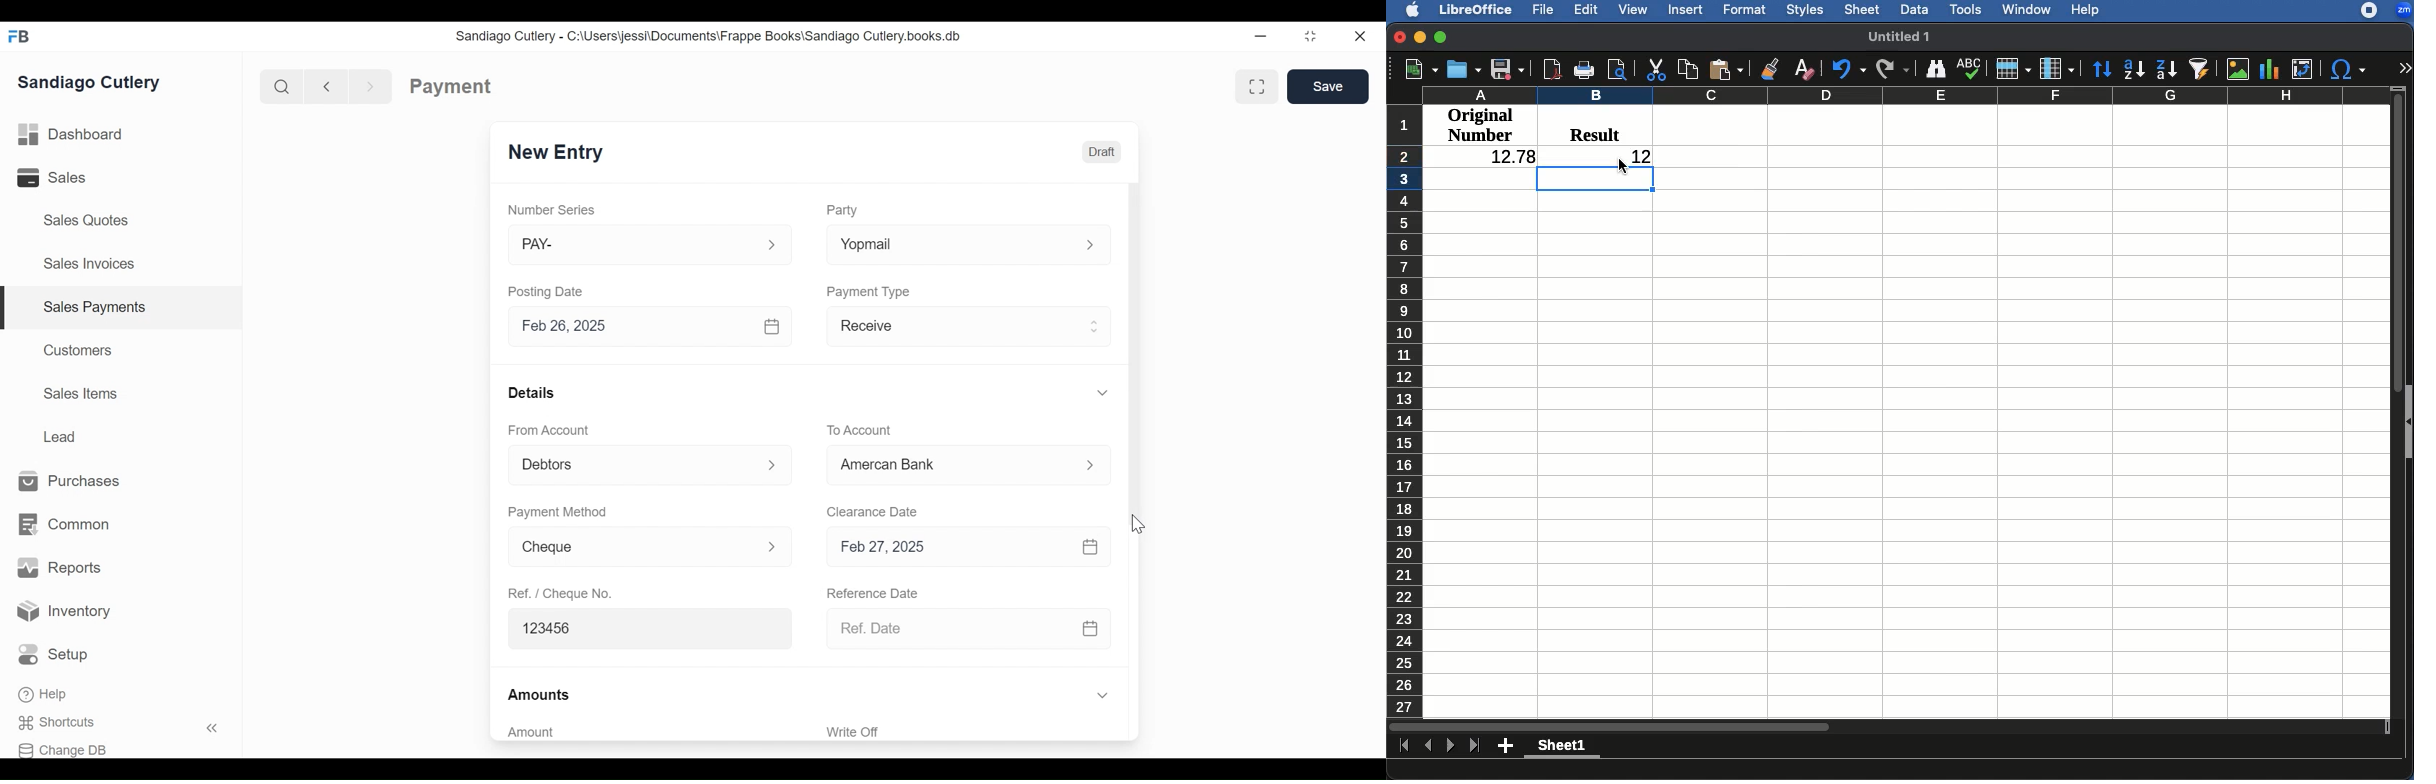 This screenshot has width=2436, height=784. Describe the element at coordinates (1398, 39) in the screenshot. I see `Close` at that location.